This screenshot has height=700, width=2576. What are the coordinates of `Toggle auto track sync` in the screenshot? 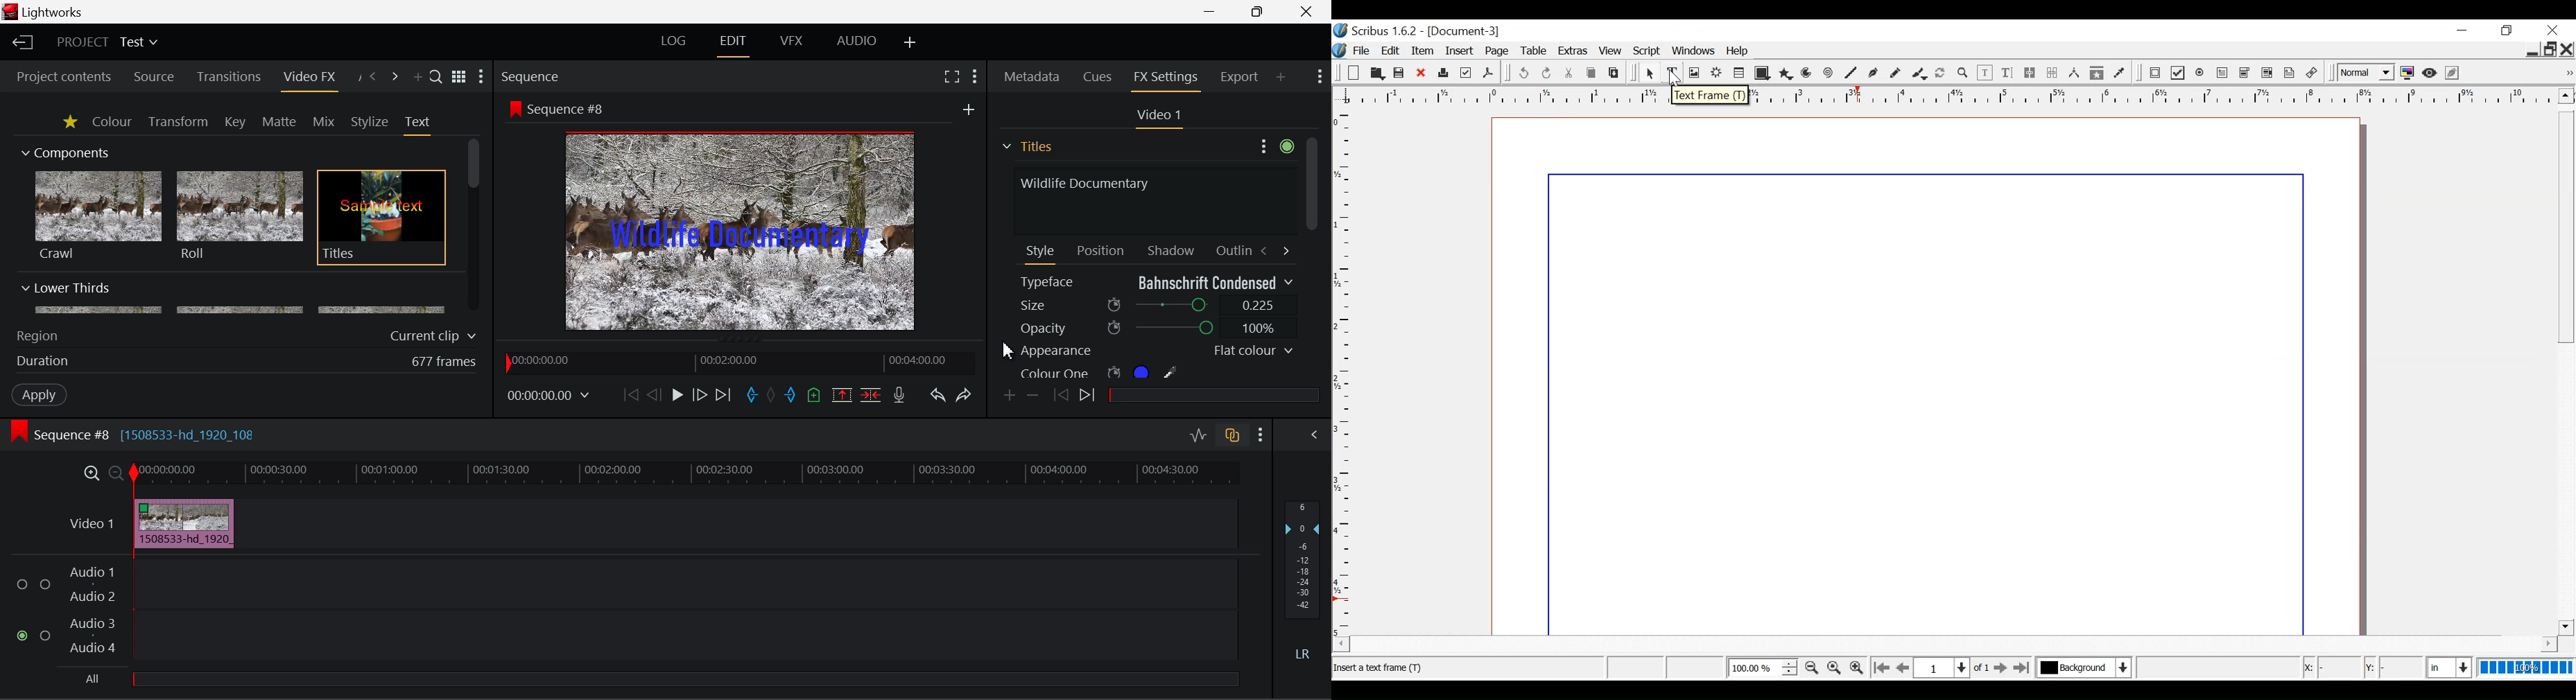 It's located at (1235, 435).